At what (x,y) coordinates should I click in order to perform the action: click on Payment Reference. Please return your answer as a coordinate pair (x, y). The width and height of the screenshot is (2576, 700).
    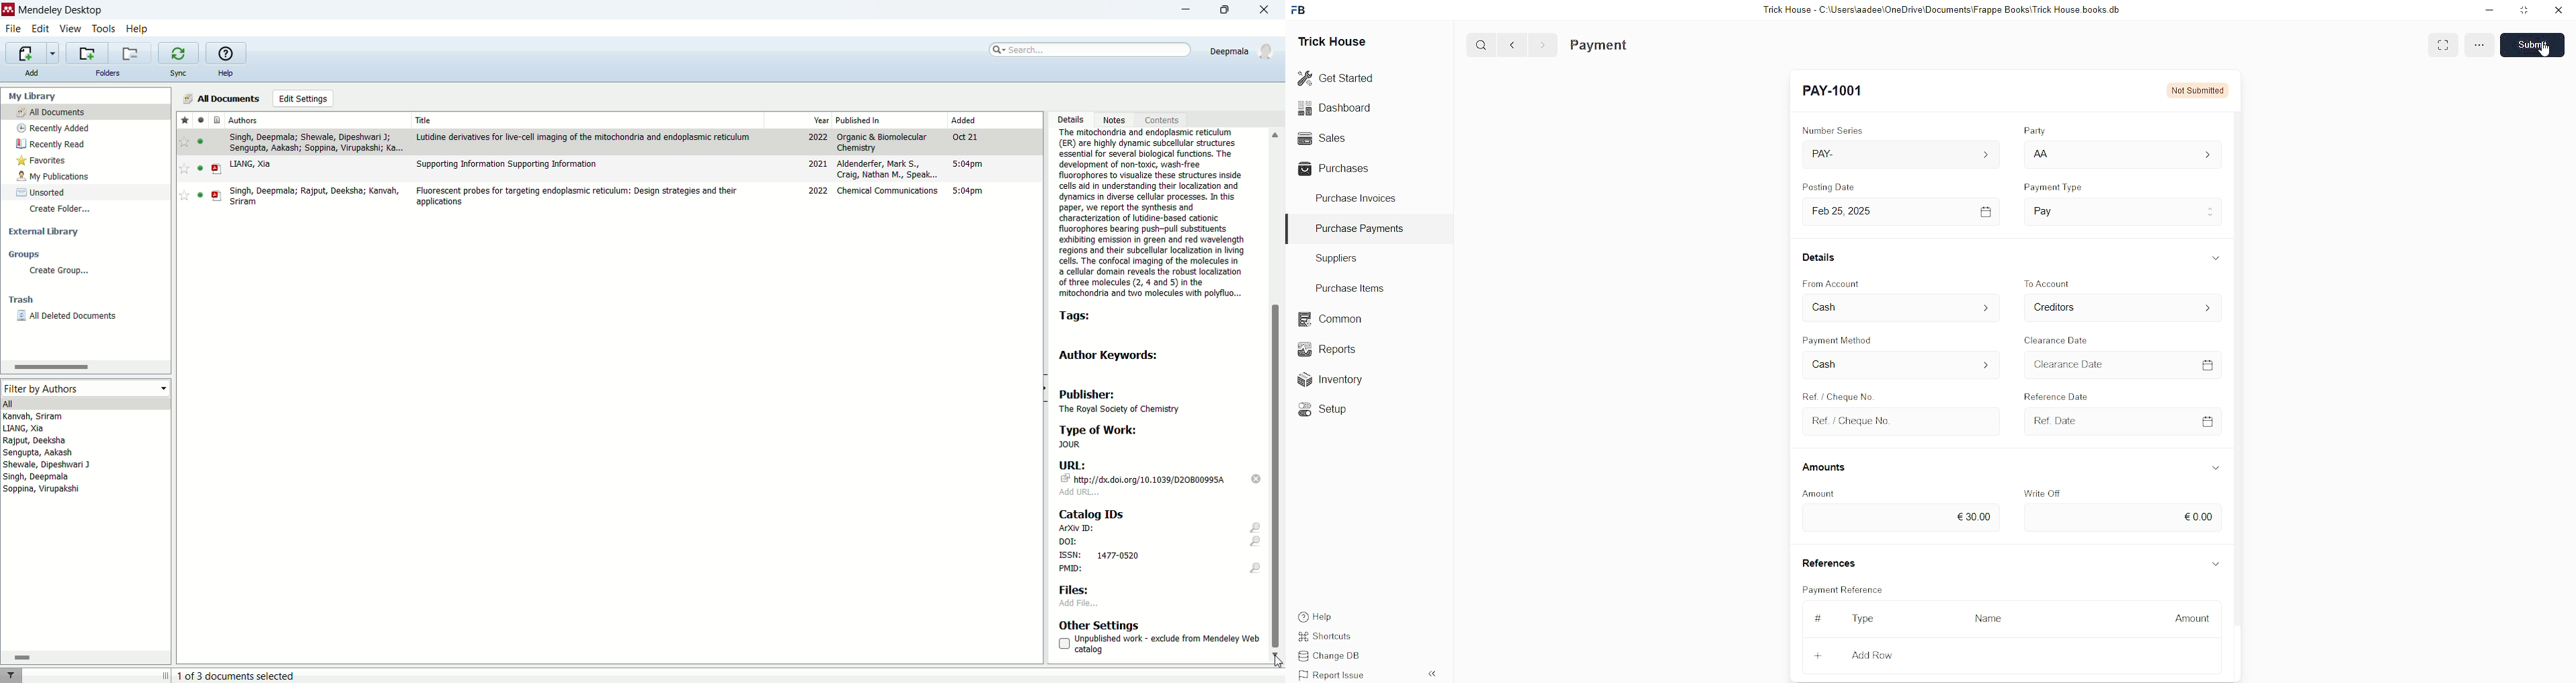
    Looking at the image, I should click on (1841, 591).